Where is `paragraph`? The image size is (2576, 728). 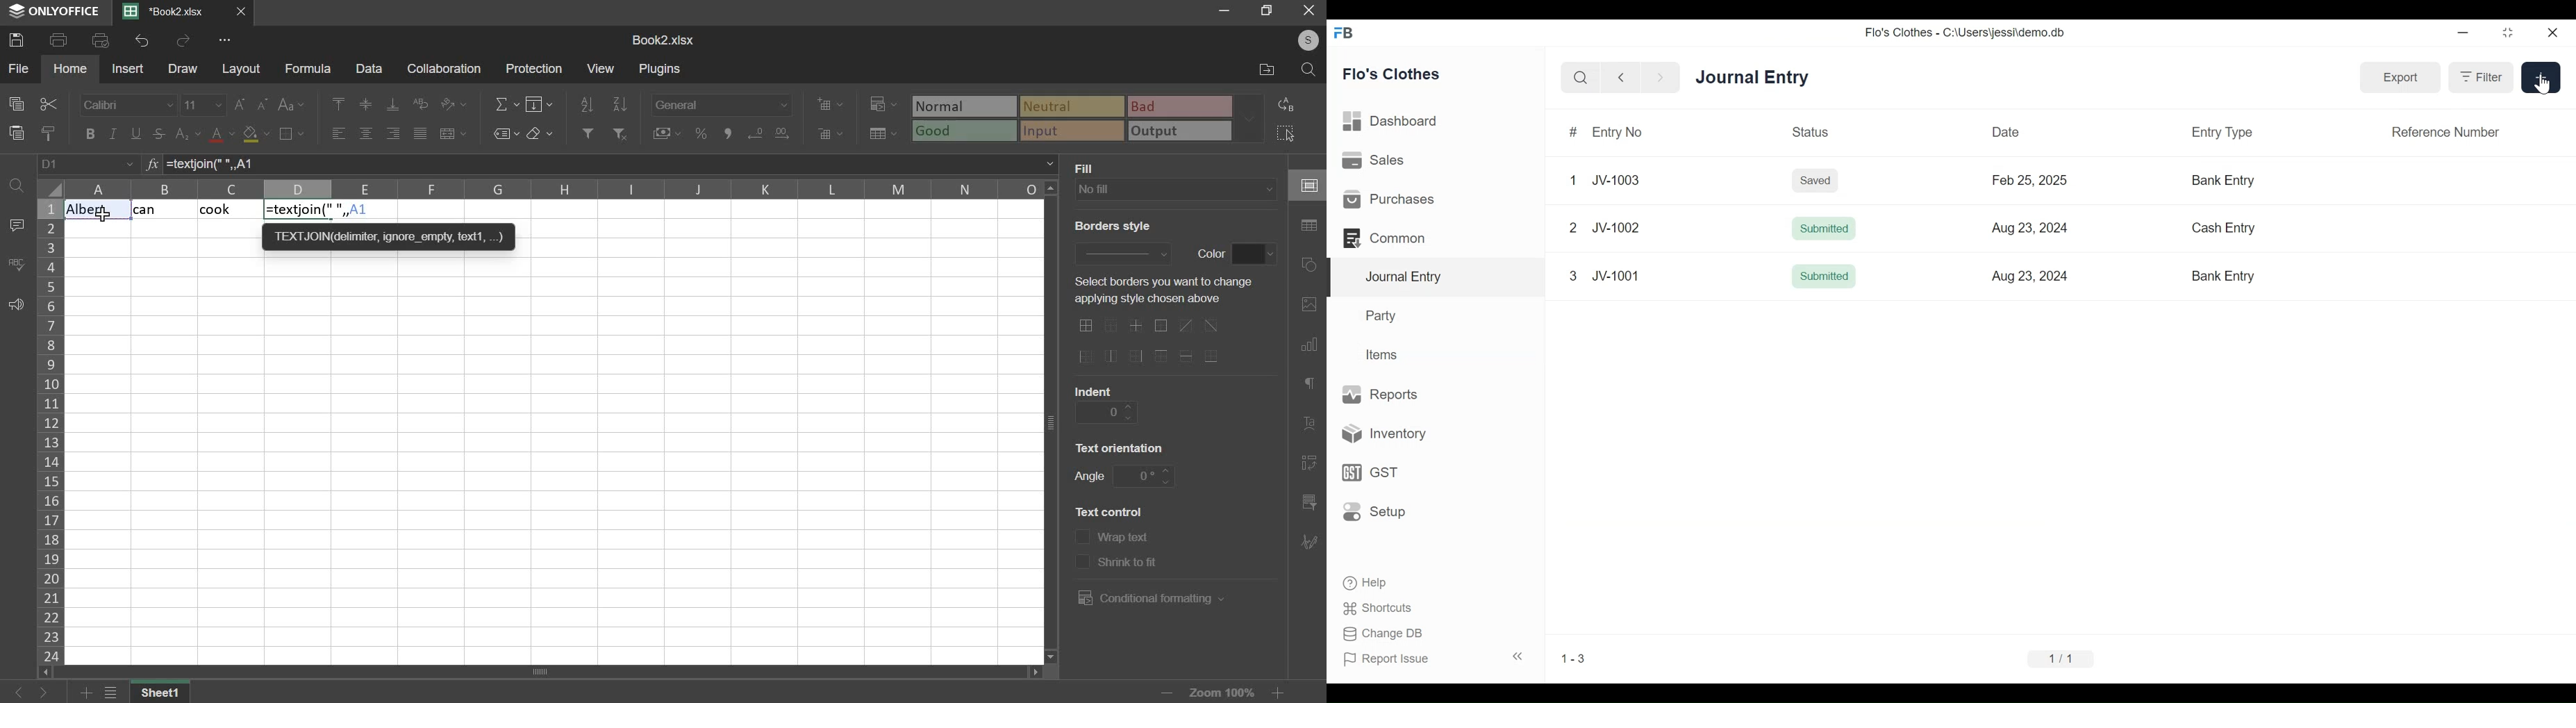 paragraph is located at coordinates (1308, 386).